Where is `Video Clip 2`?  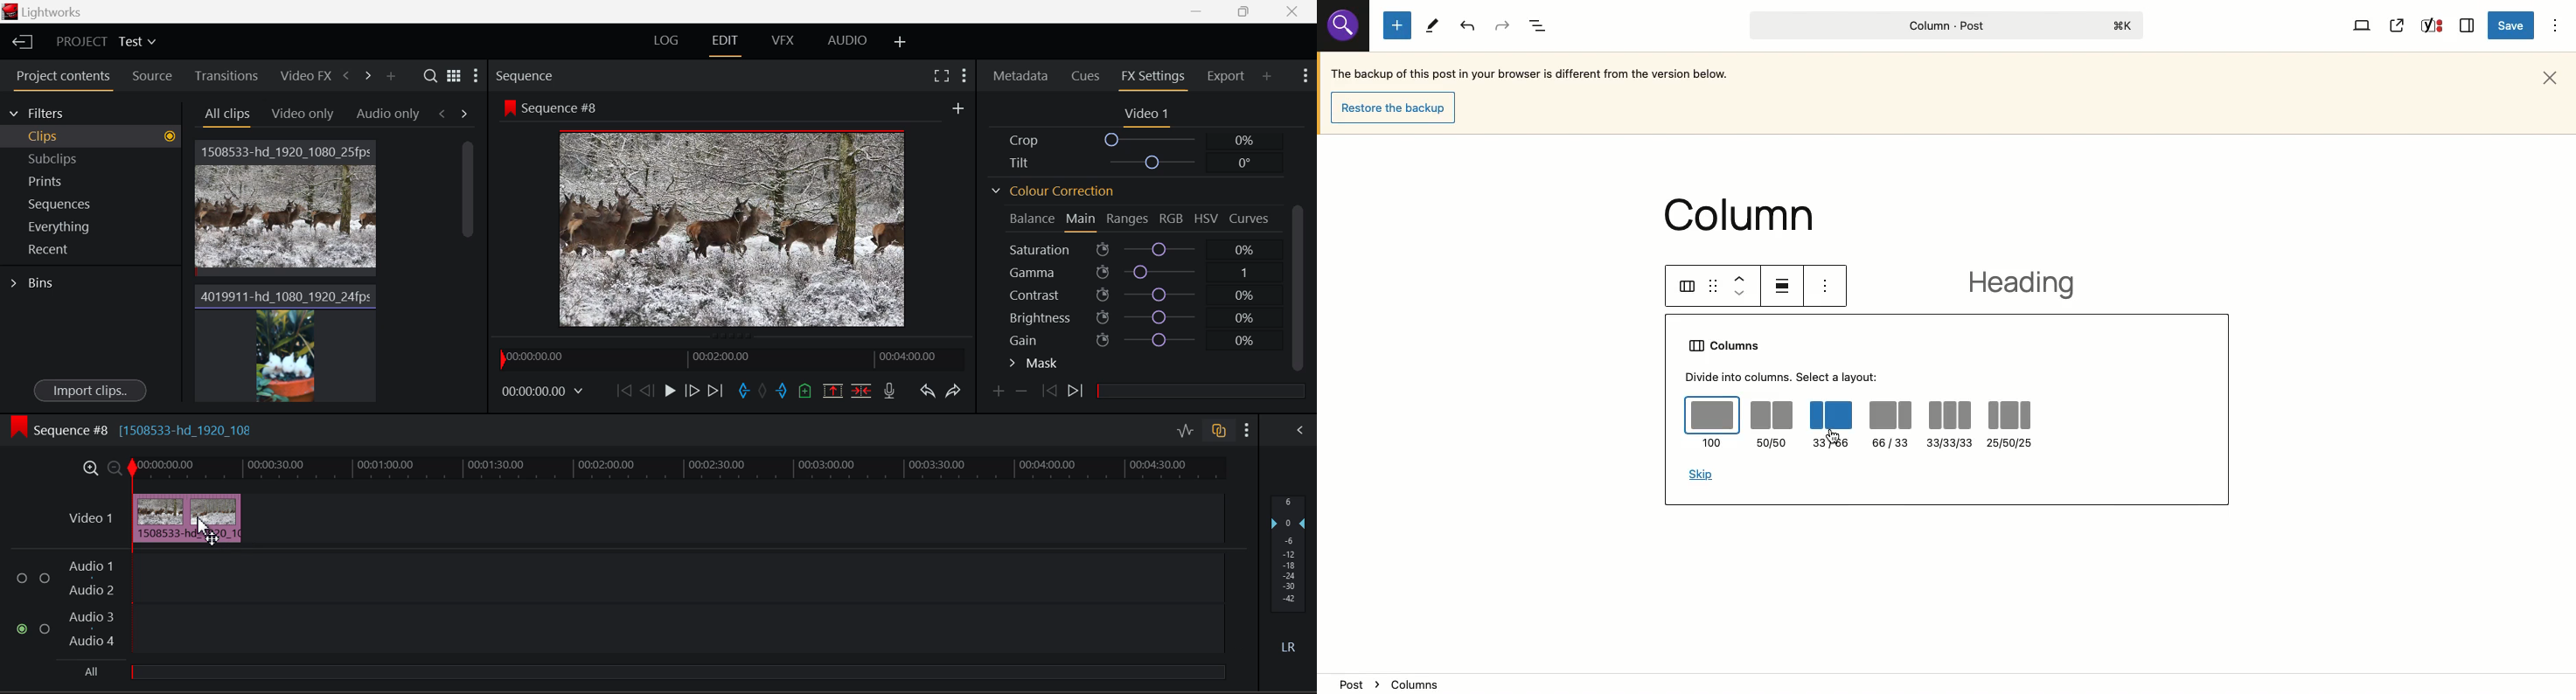 Video Clip 2 is located at coordinates (290, 346).